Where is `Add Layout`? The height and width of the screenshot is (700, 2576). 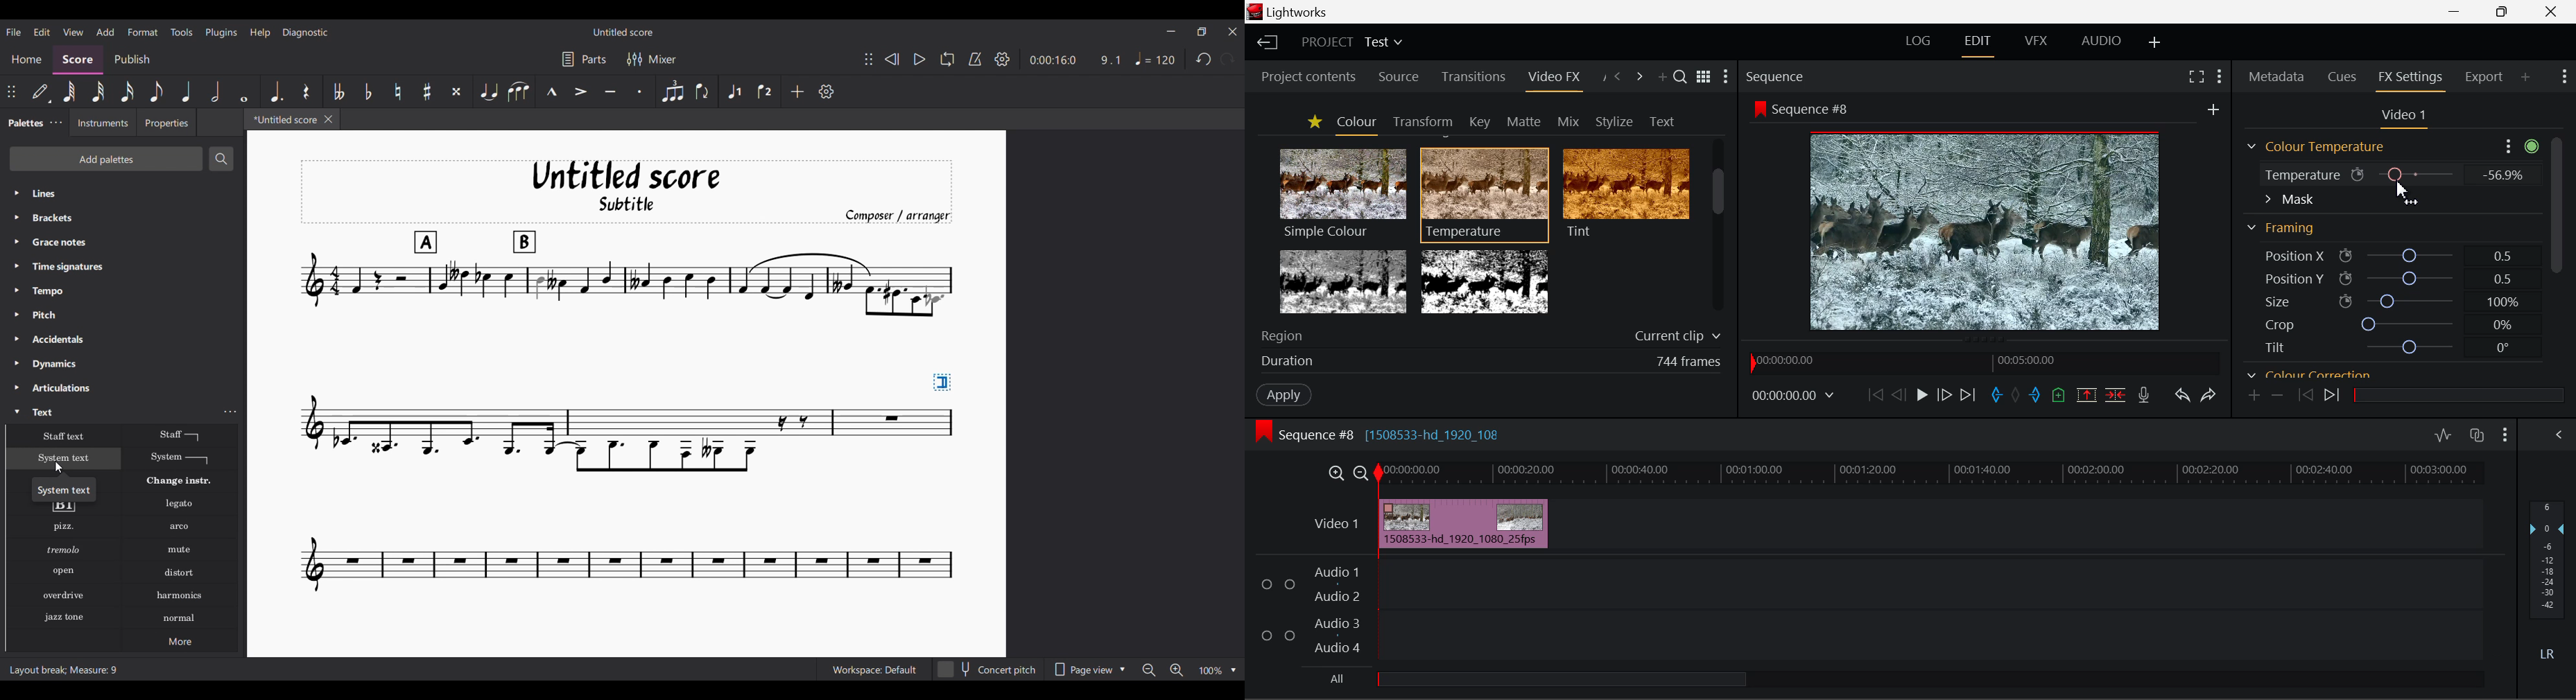 Add Layout is located at coordinates (2154, 42).